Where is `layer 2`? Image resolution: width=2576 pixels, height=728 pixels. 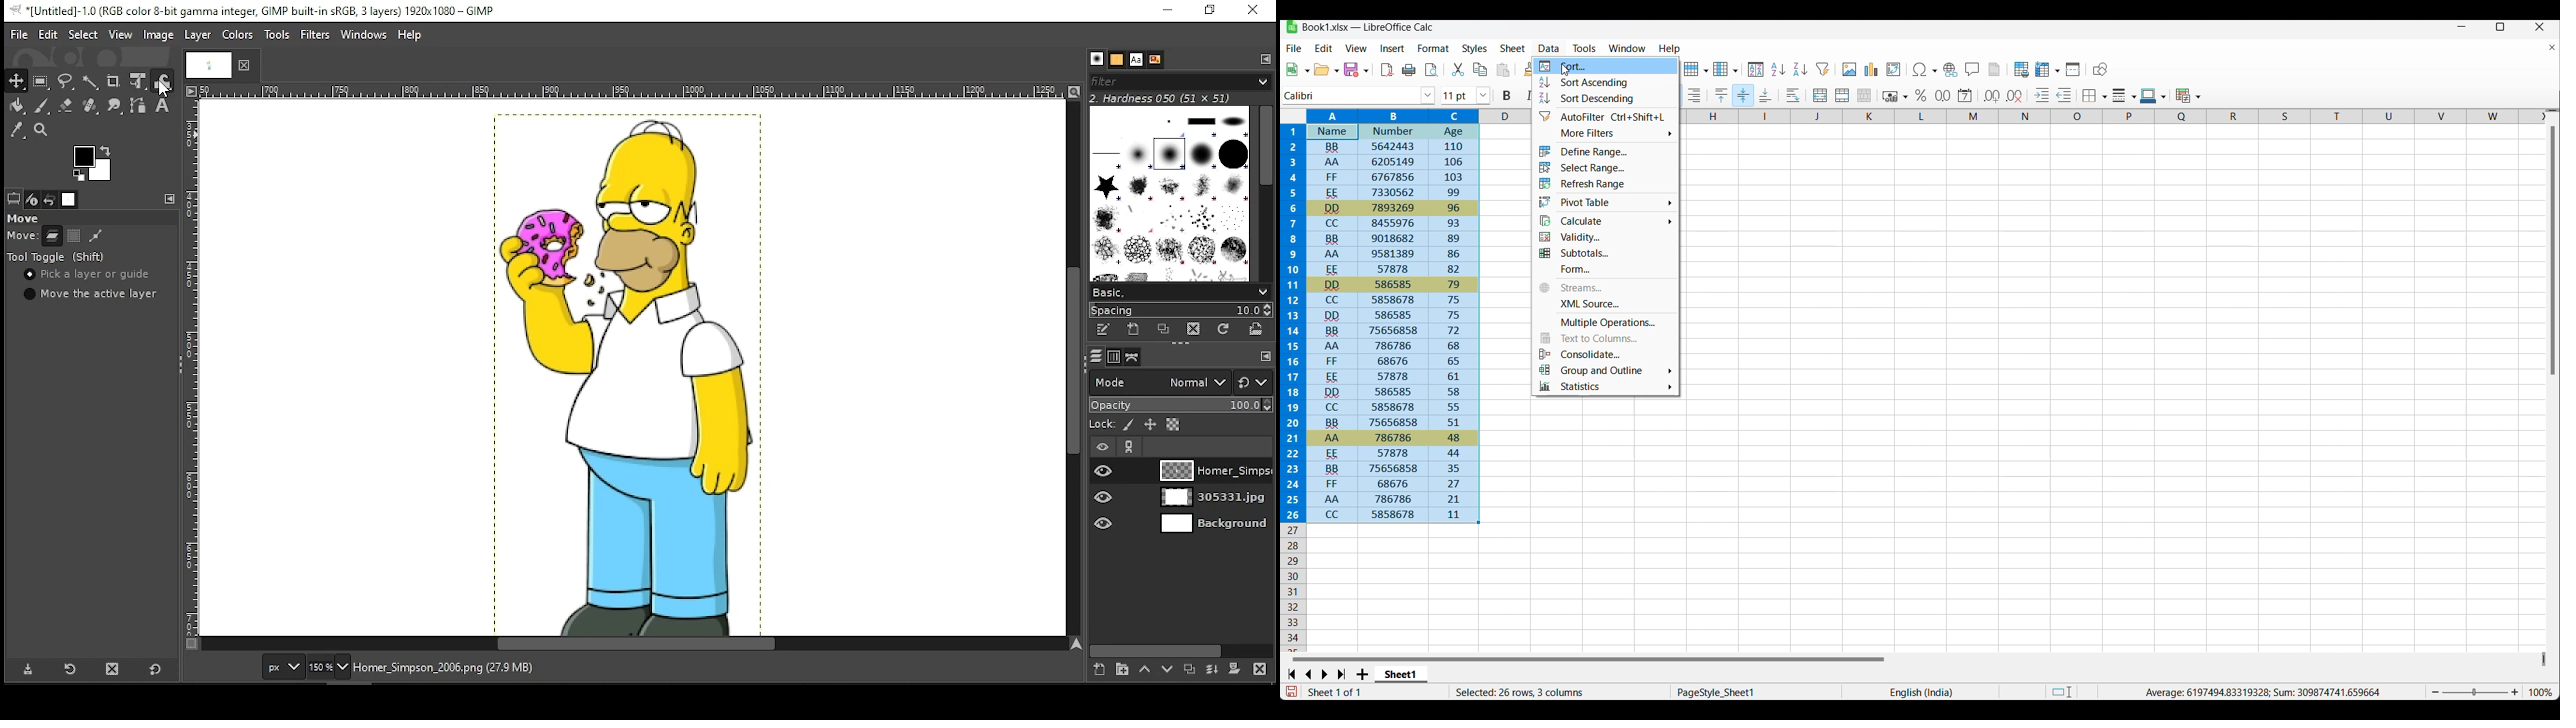
layer 2 is located at coordinates (1215, 498).